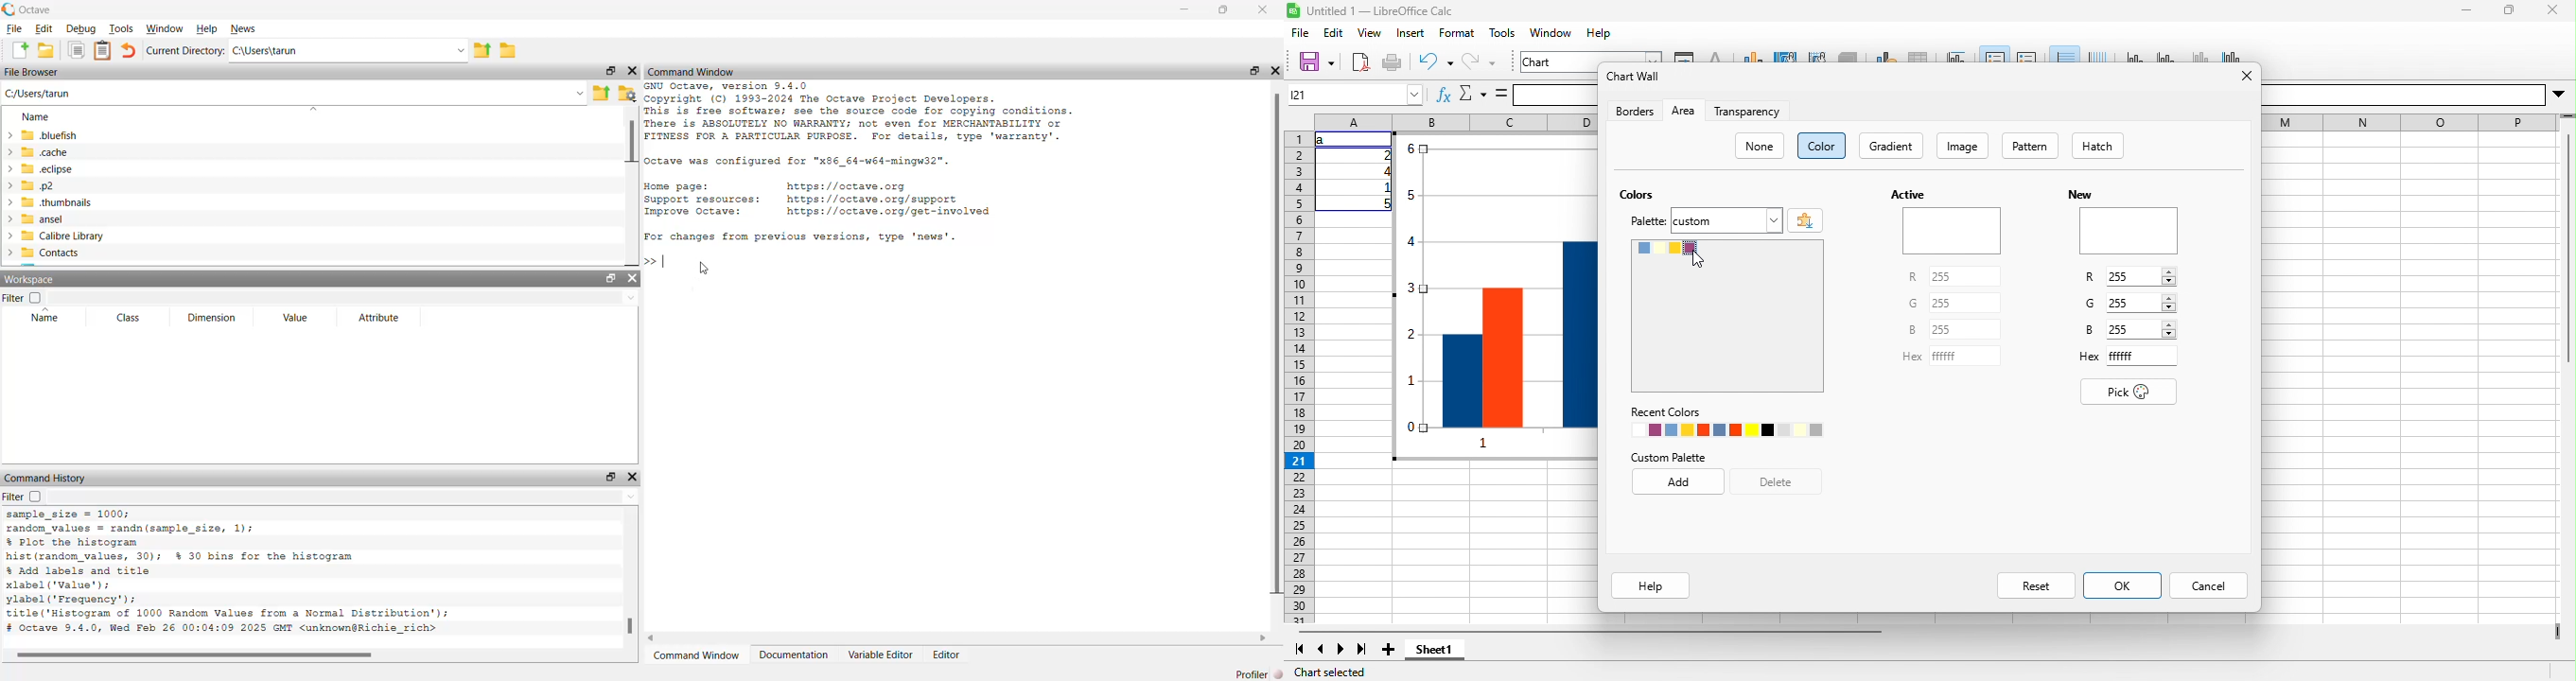  What do you see at coordinates (46, 478) in the screenshot?
I see `Command History` at bounding box center [46, 478].